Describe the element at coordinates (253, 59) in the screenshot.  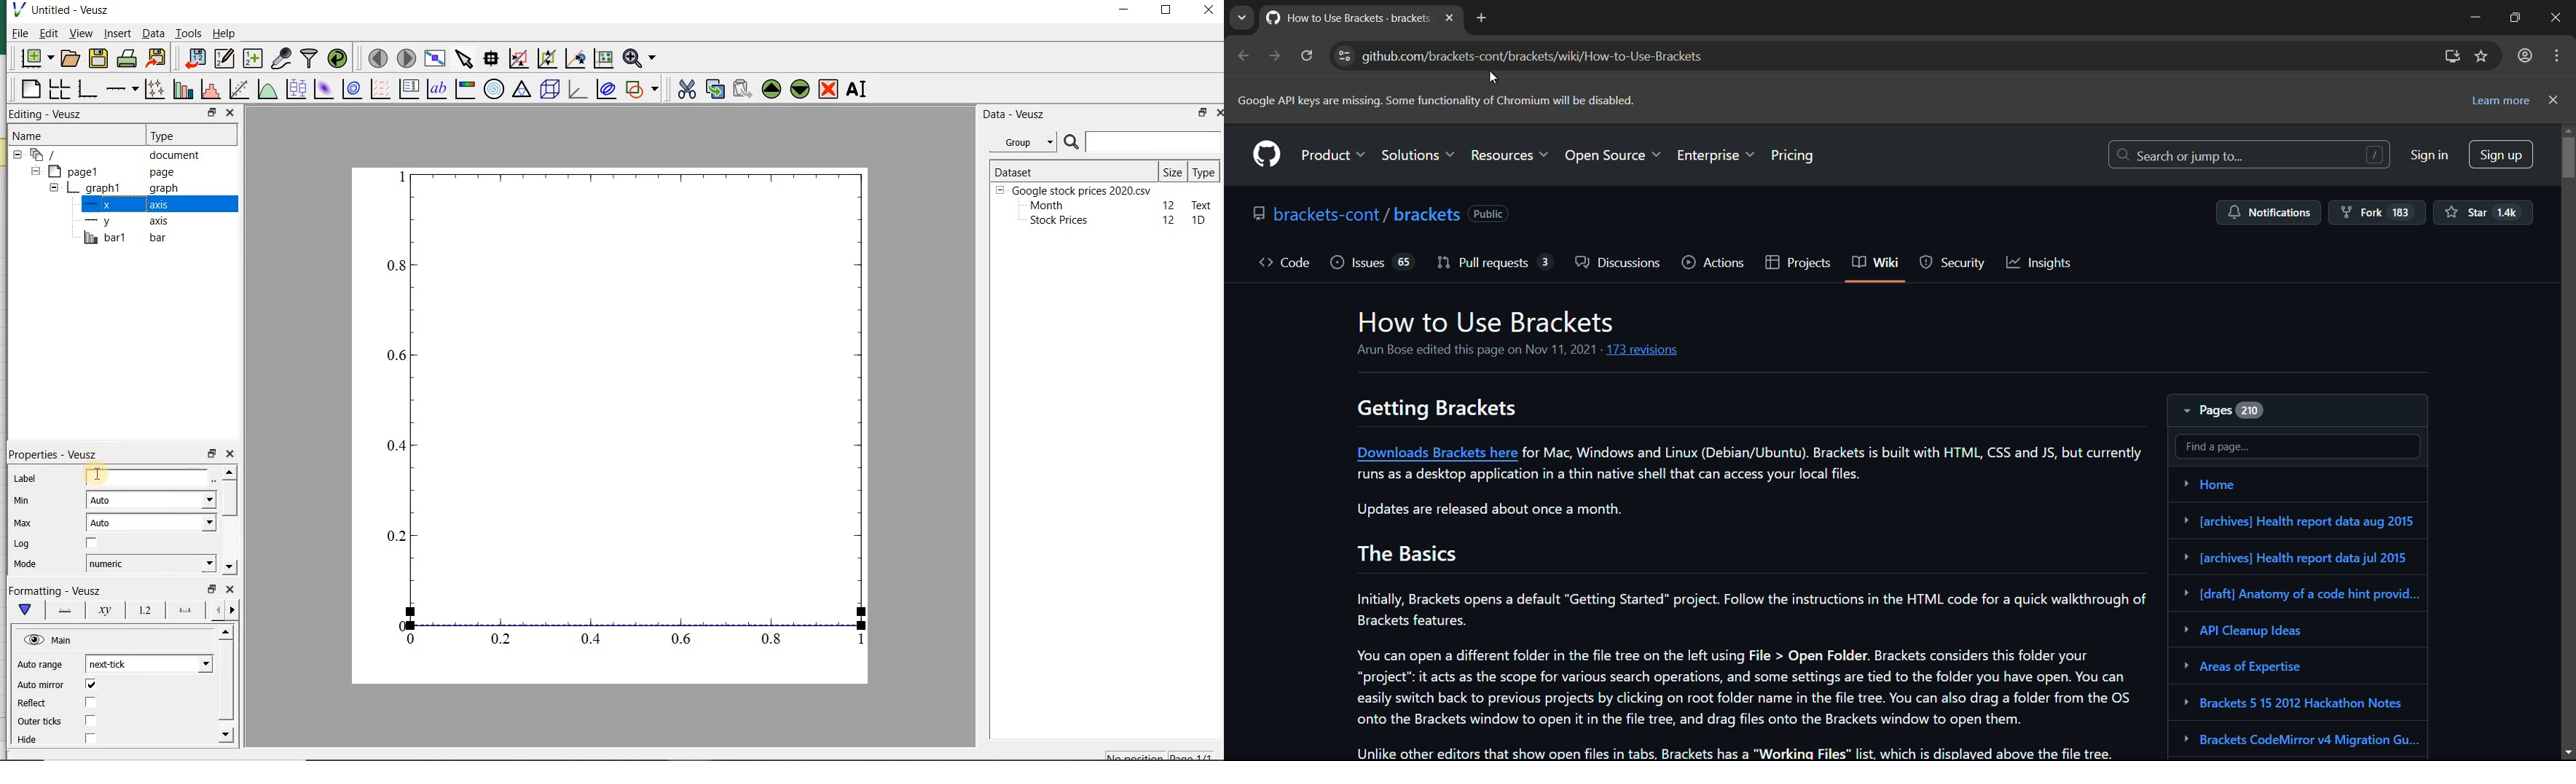
I see `create new datasets` at that location.